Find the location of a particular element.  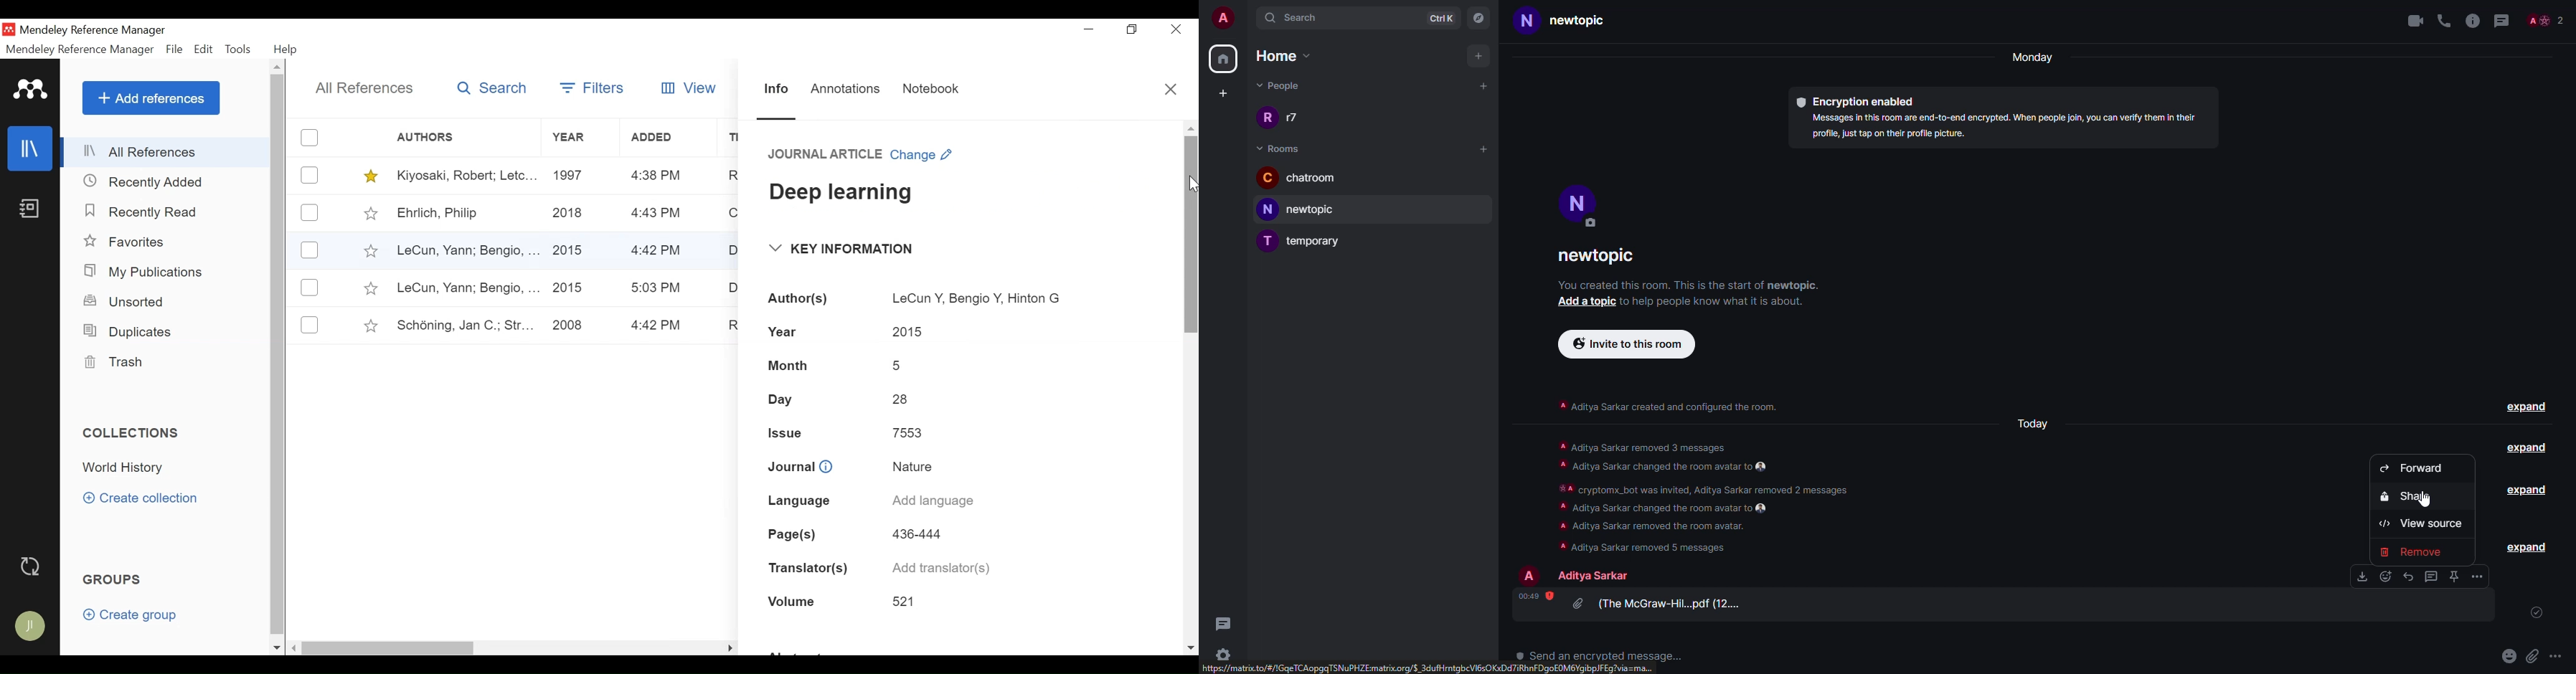

attachment is located at coordinates (1662, 603).